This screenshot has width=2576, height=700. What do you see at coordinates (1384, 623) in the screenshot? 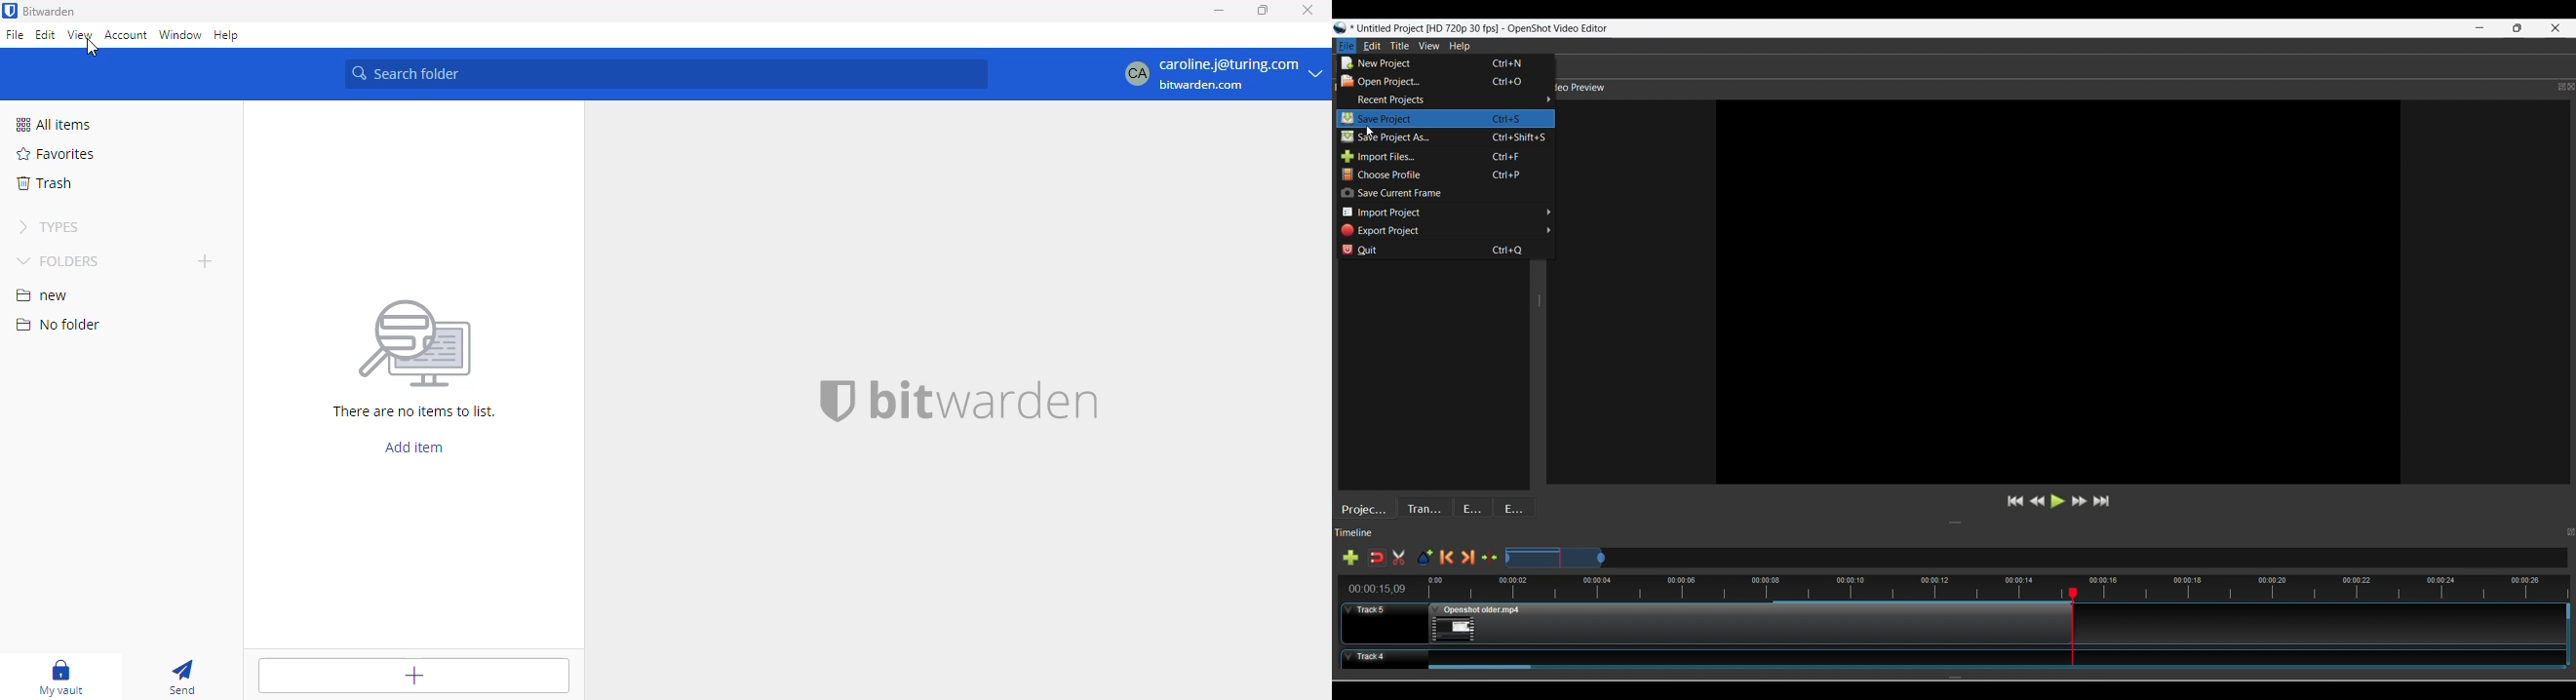
I see `Track Header for track 5` at bounding box center [1384, 623].